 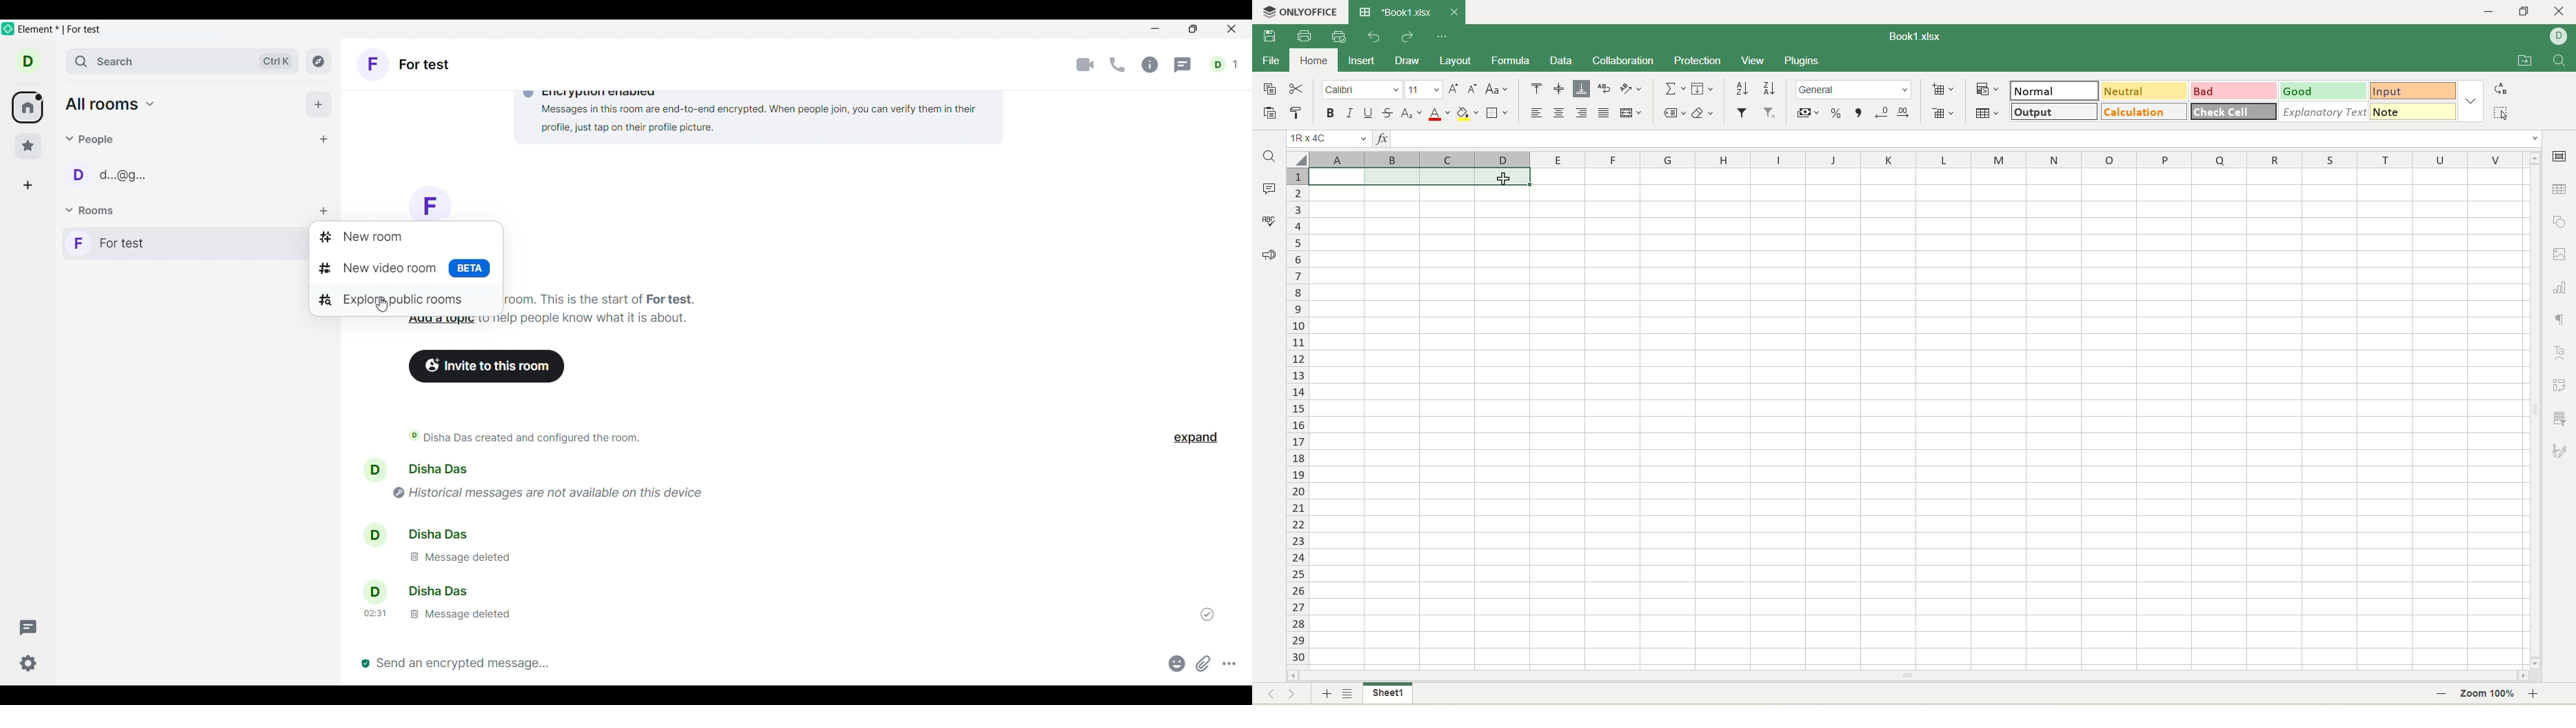 What do you see at coordinates (1809, 111) in the screenshot?
I see `currency format` at bounding box center [1809, 111].